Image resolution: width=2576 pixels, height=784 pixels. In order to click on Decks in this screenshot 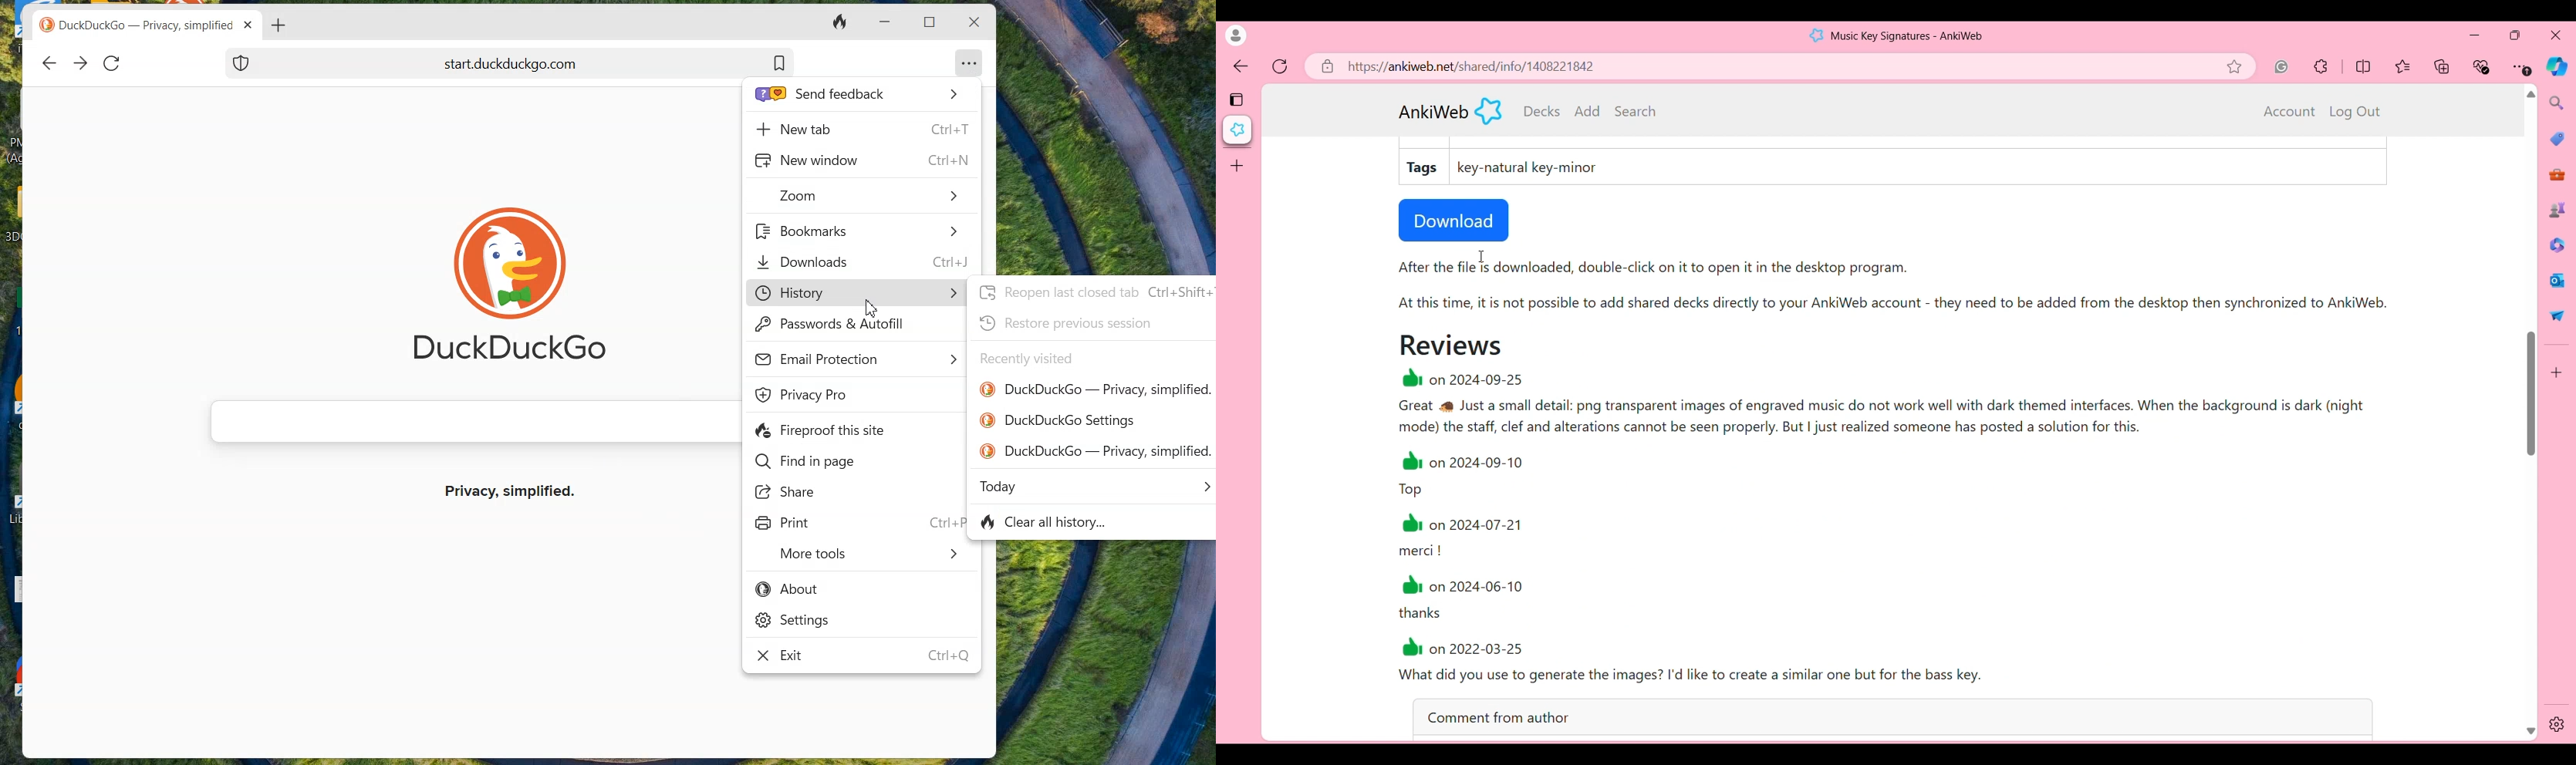, I will do `click(1543, 111)`.